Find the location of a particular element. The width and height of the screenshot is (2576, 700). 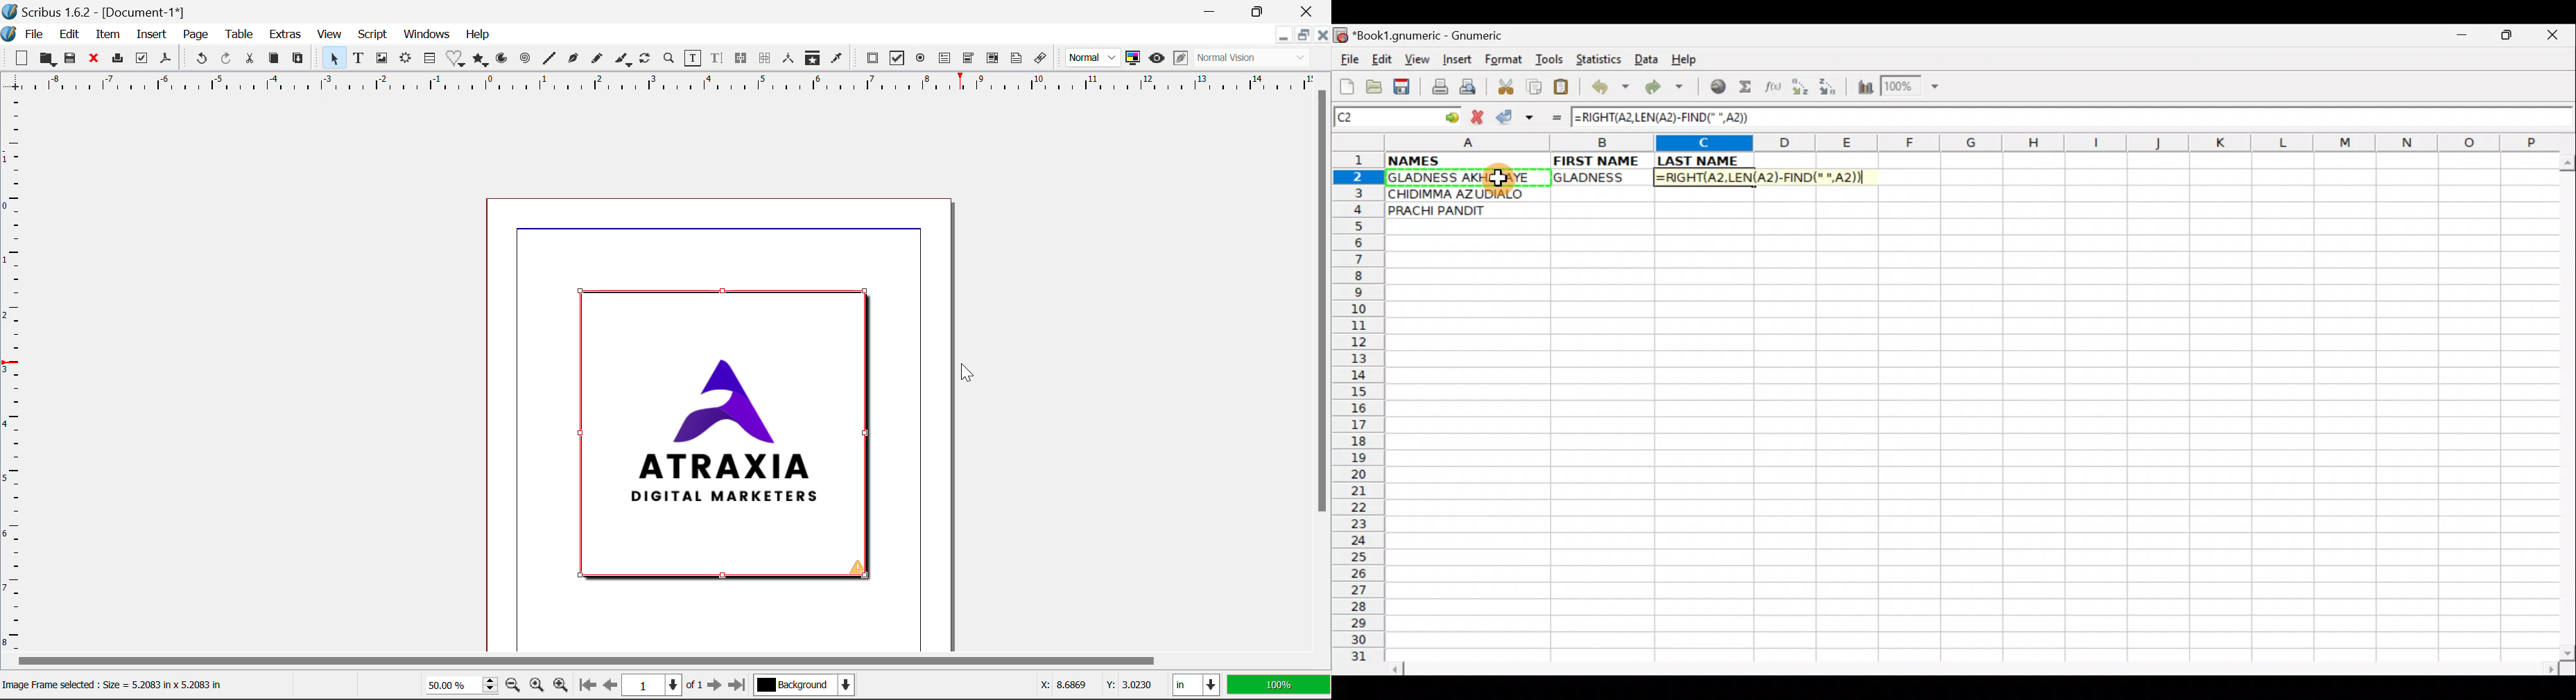

Cancel change is located at coordinates (1480, 115).